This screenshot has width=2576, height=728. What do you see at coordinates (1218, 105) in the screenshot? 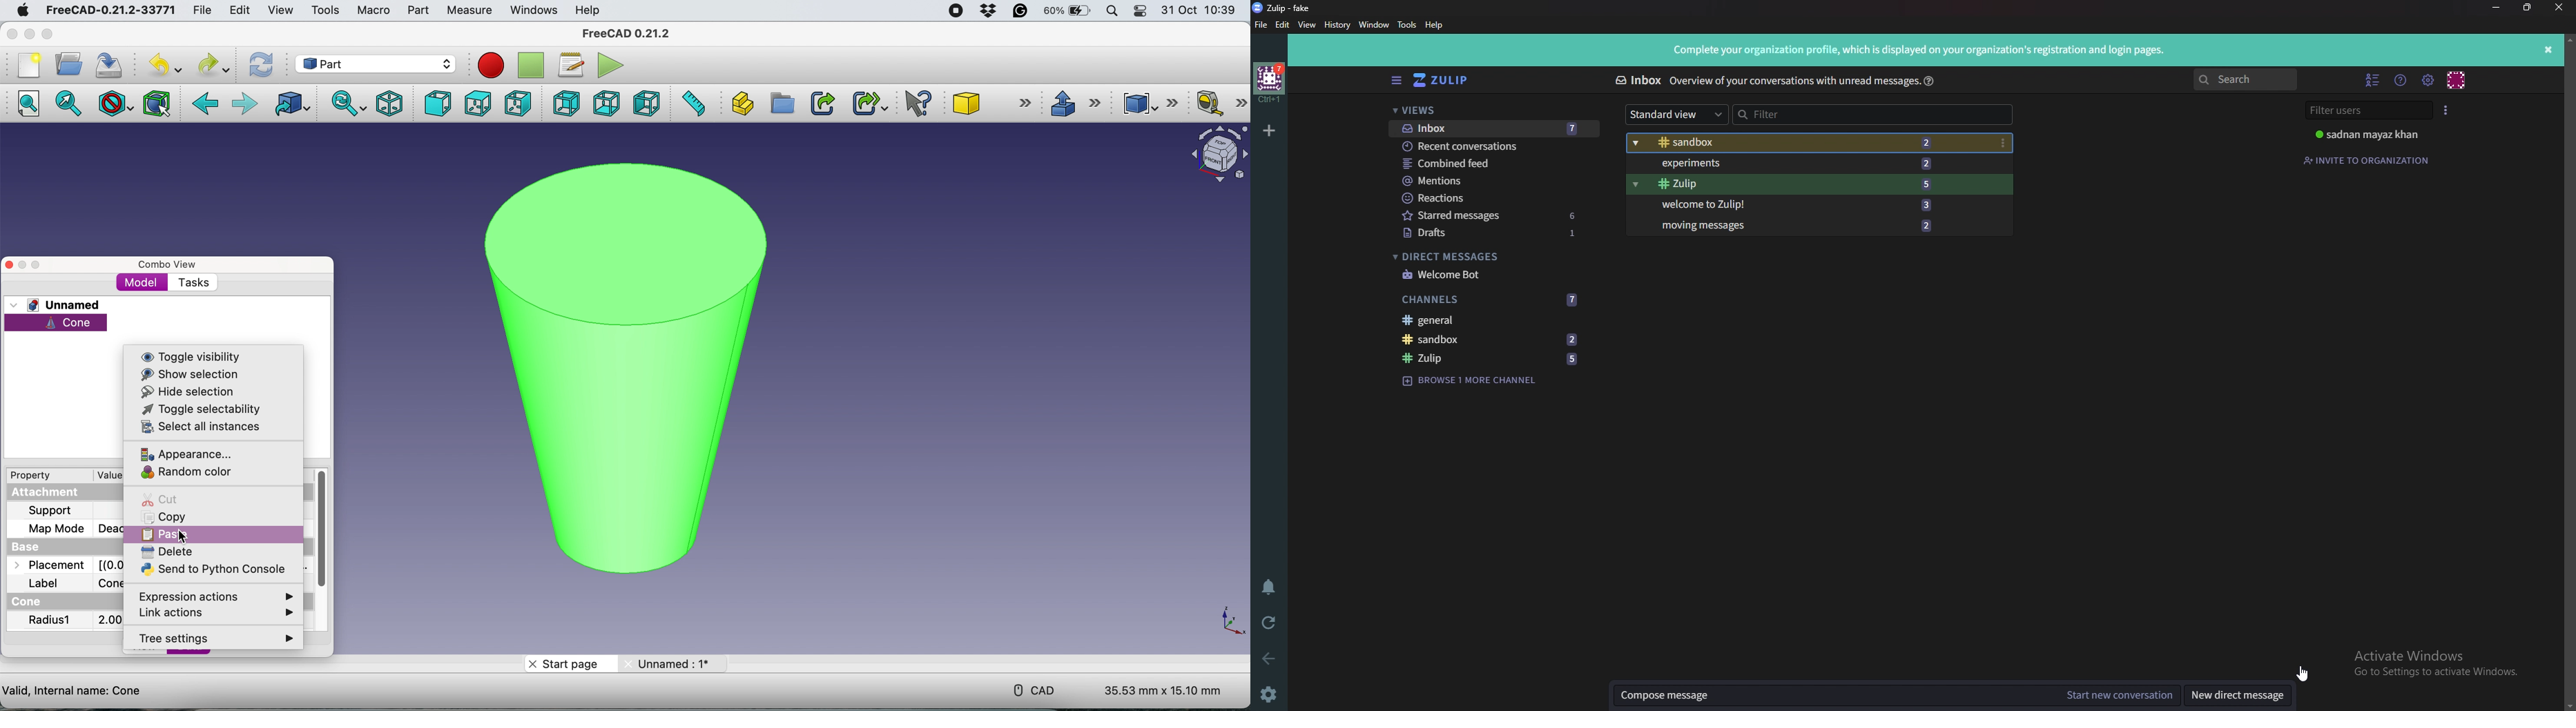
I see `mesure linear` at bounding box center [1218, 105].